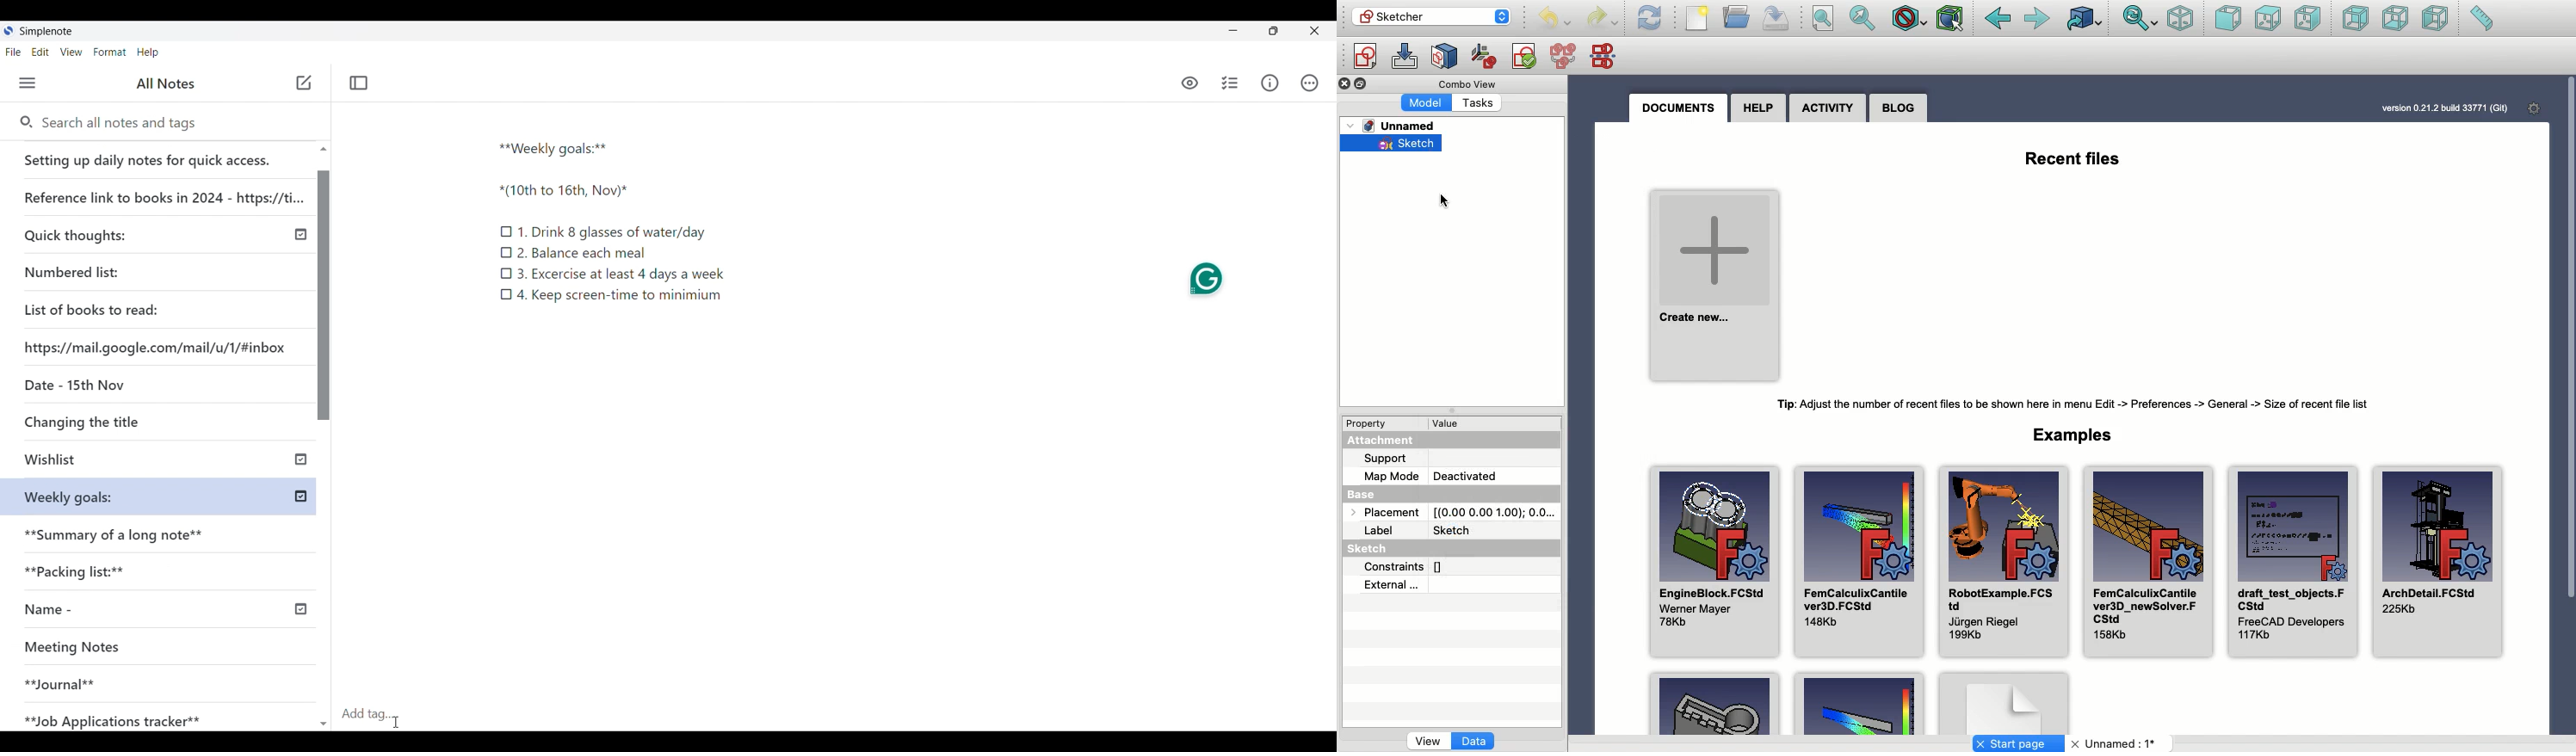 The width and height of the screenshot is (2576, 756). I want to click on toggle screen, so click(1274, 31).